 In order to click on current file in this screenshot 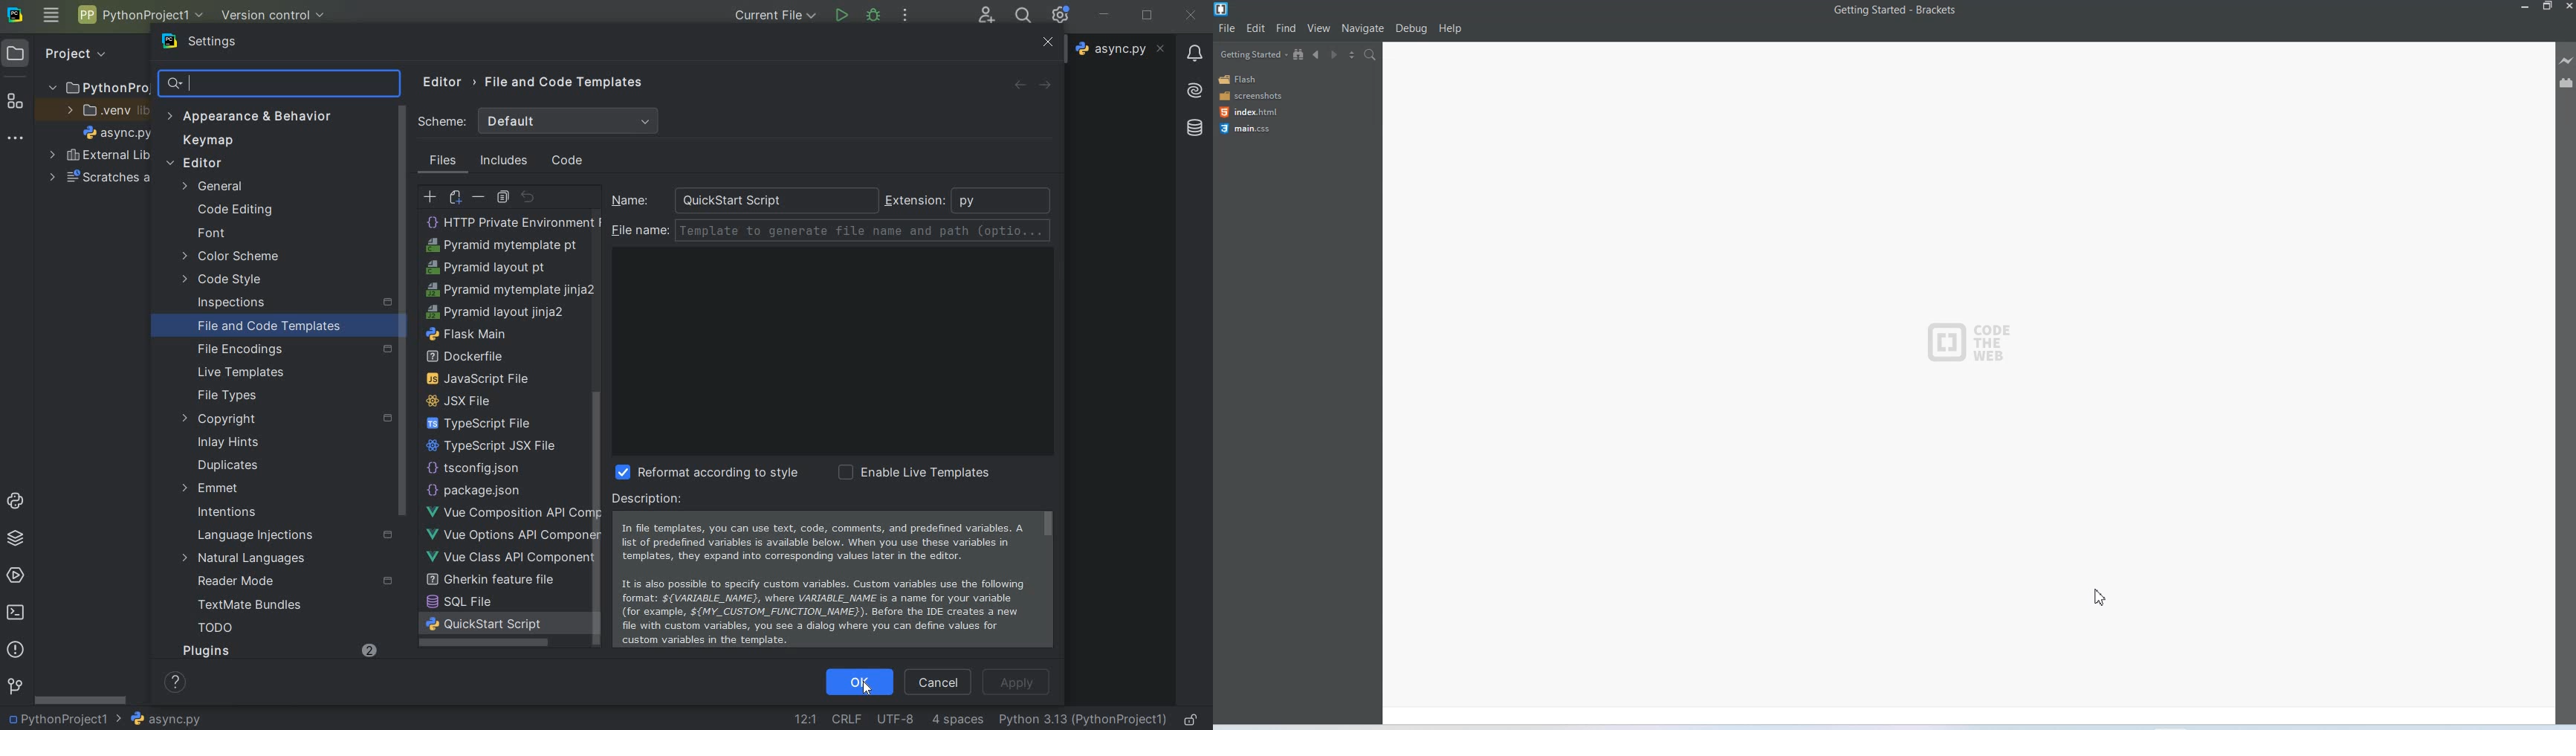, I will do `click(774, 16)`.